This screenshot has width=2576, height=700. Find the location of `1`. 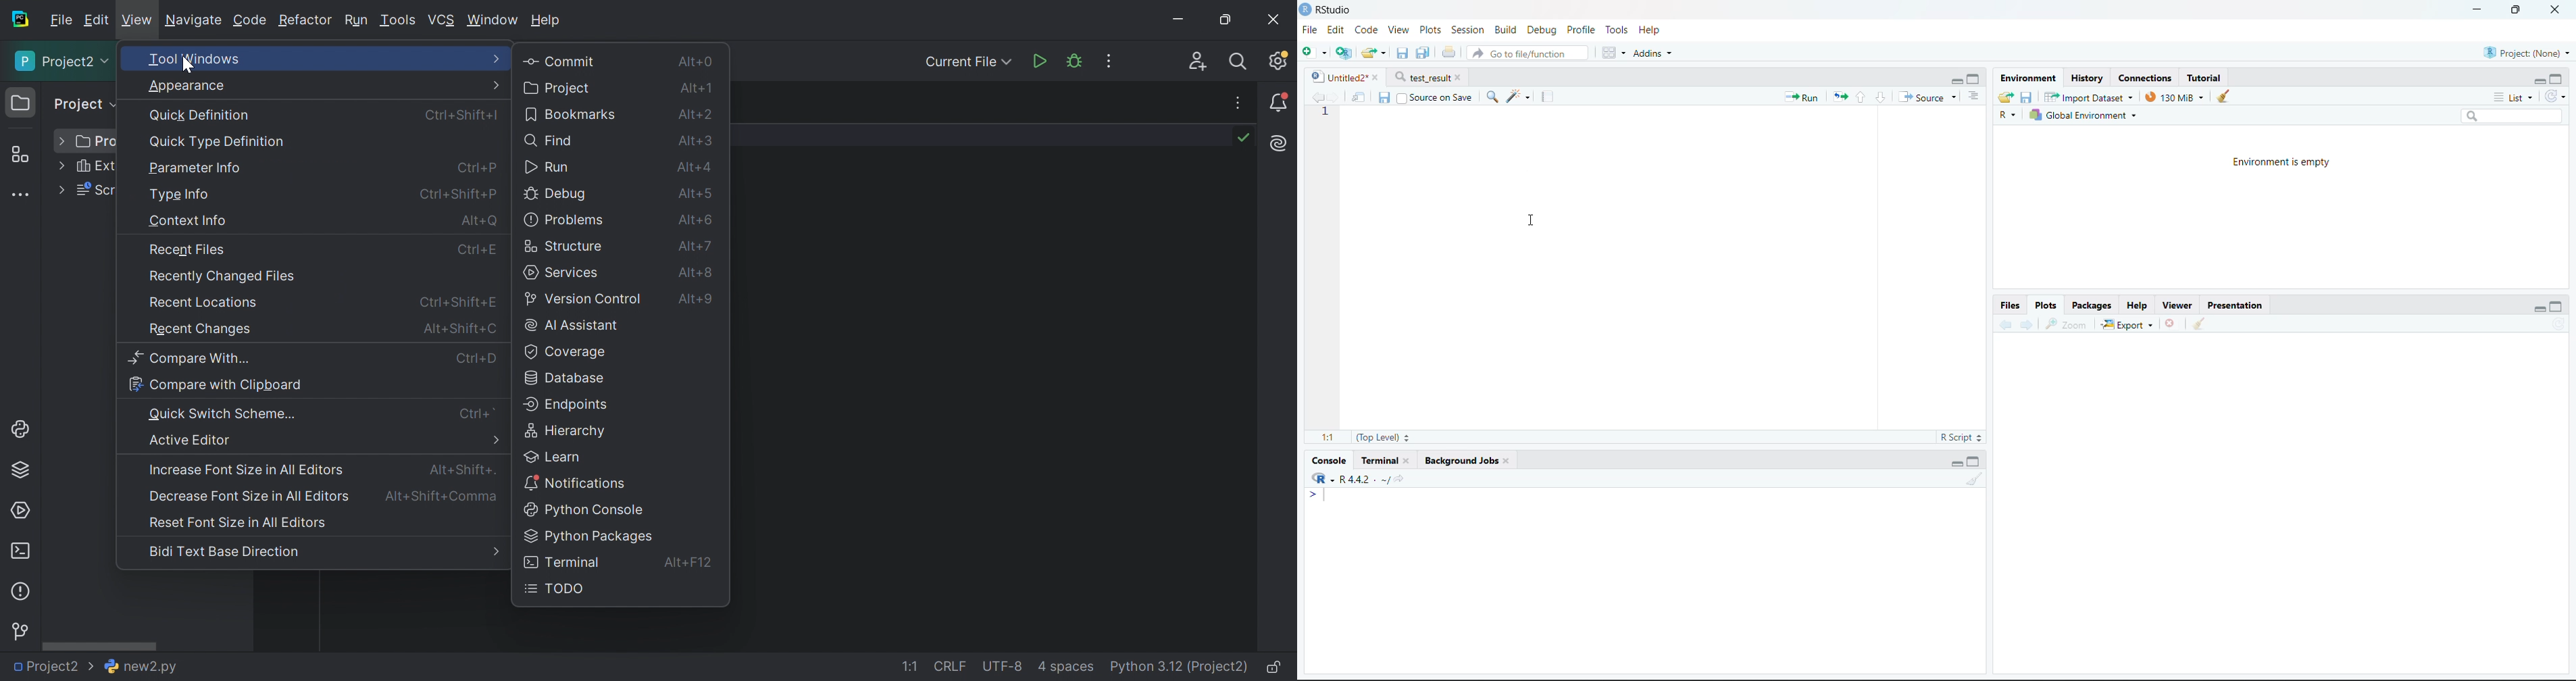

1 is located at coordinates (1326, 114).